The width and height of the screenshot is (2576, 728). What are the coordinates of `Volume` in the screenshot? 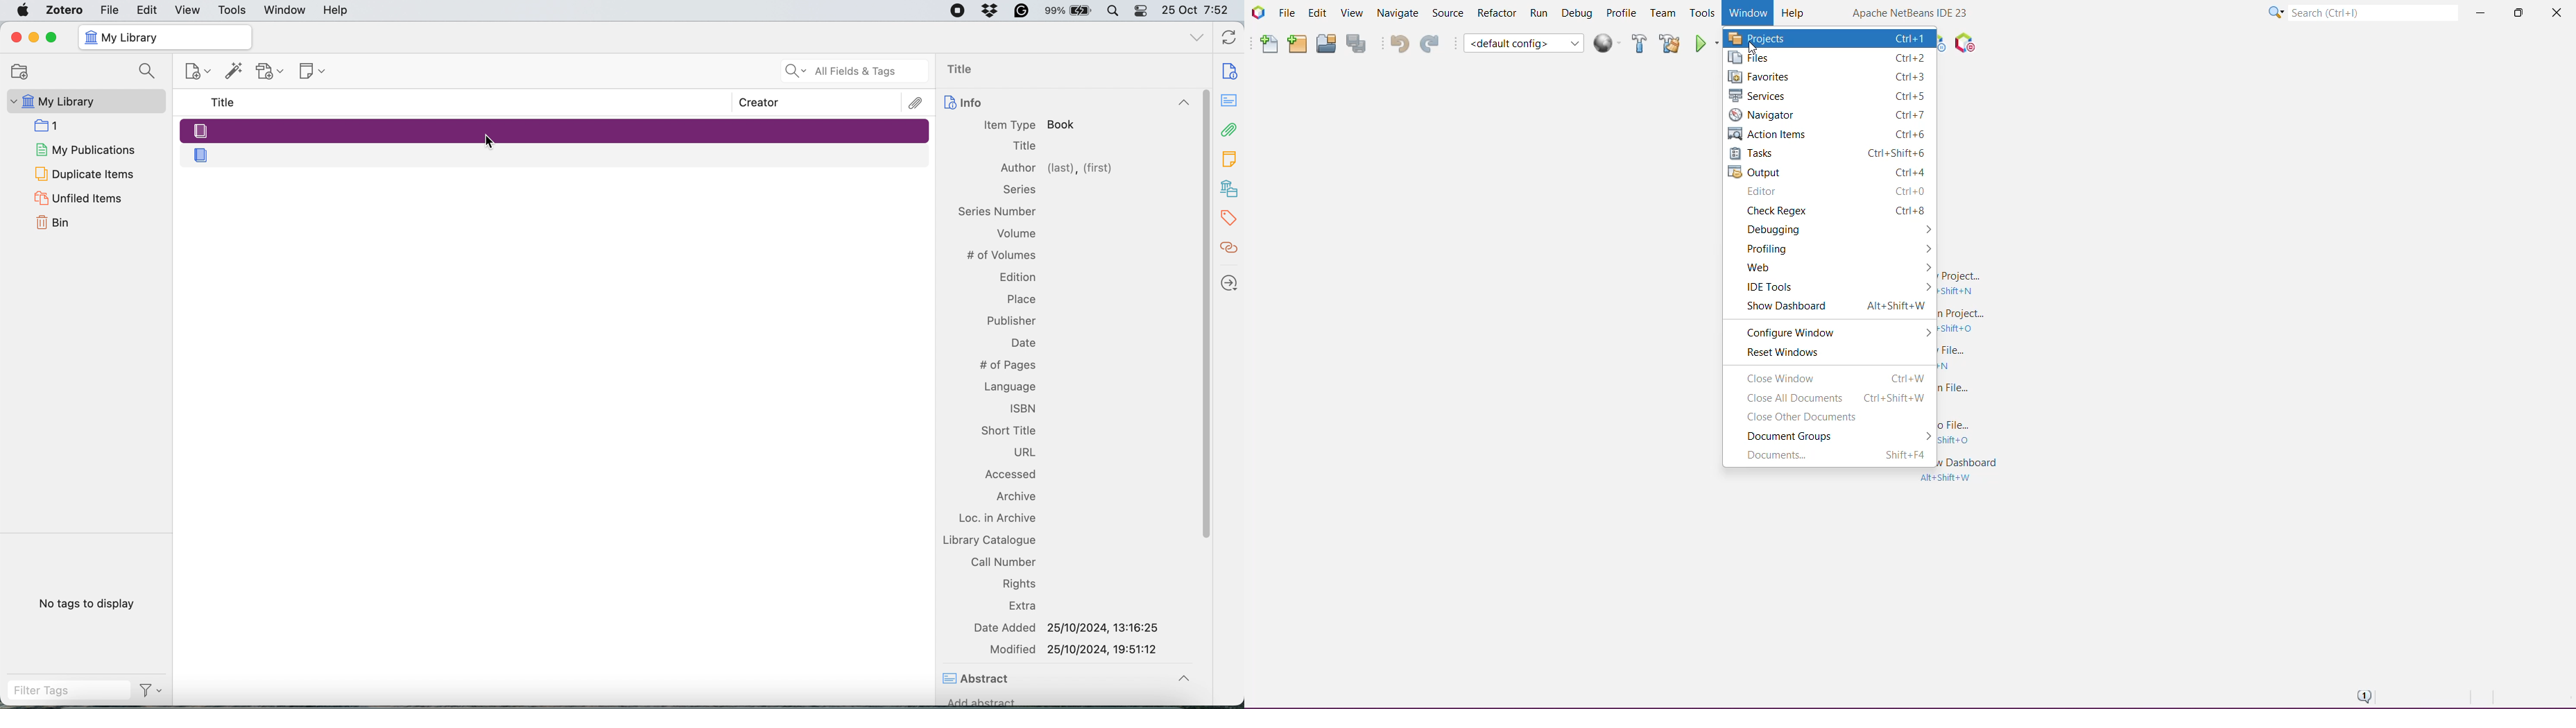 It's located at (1017, 235).